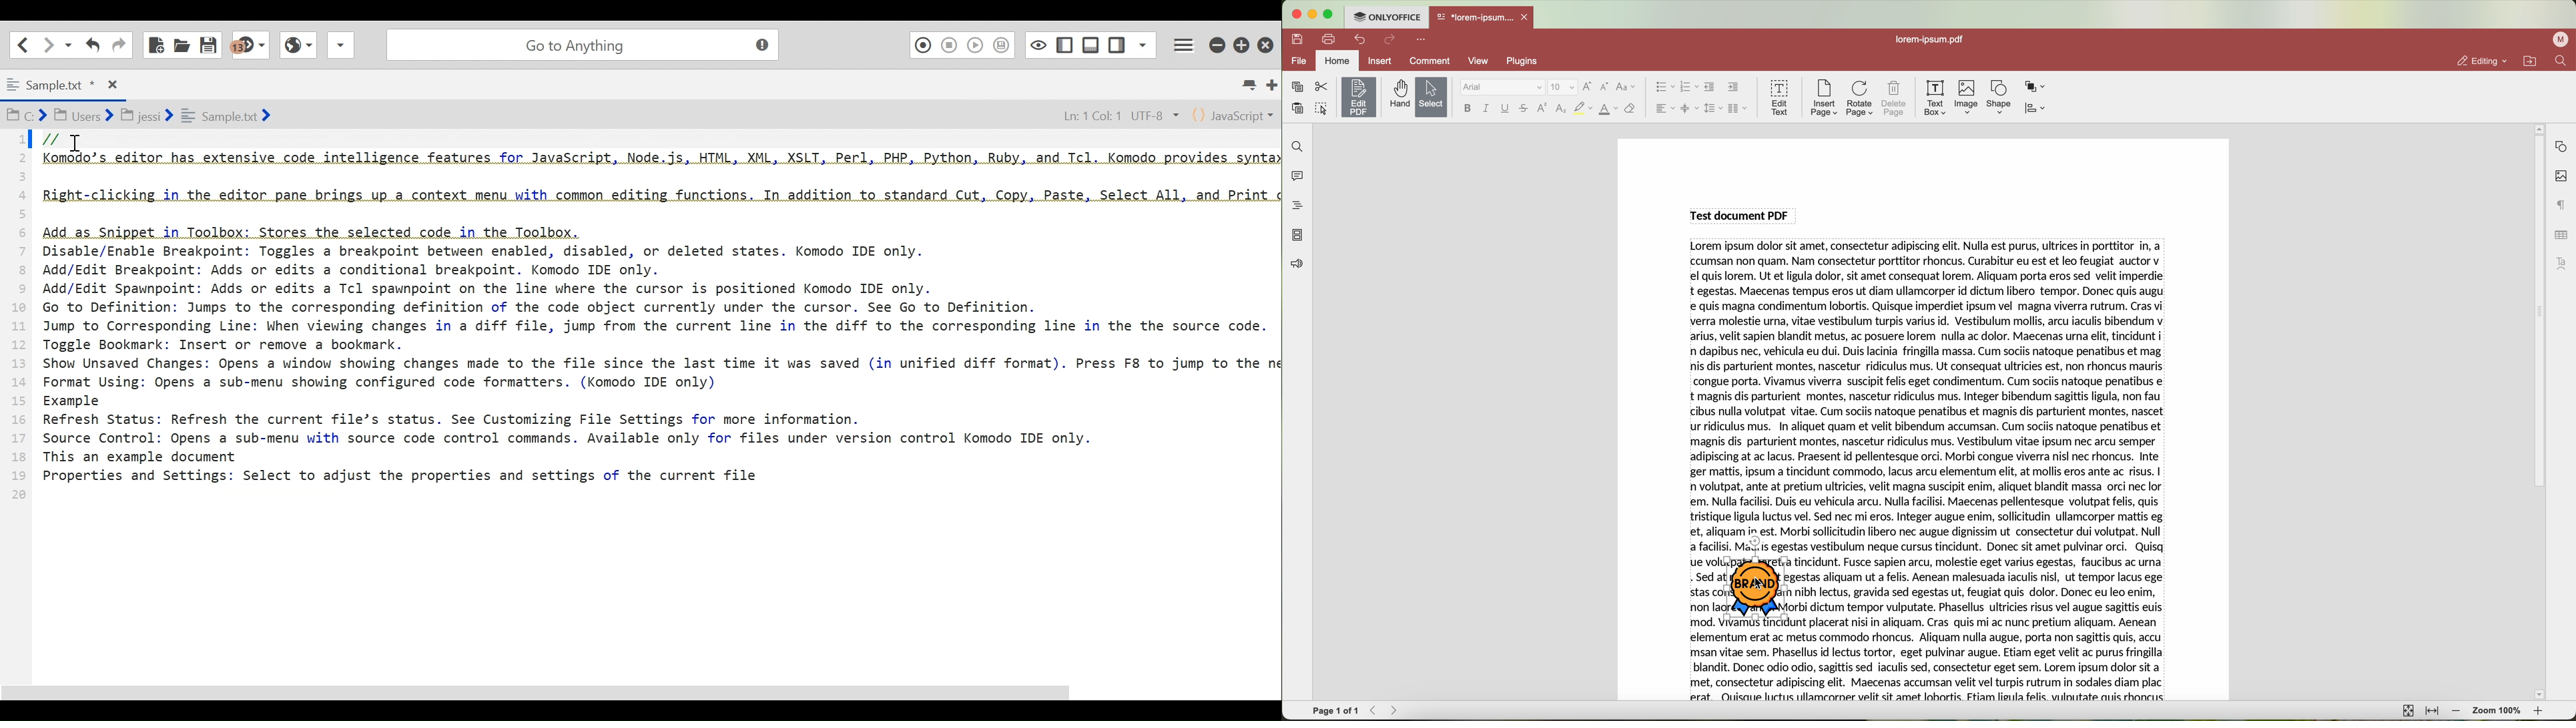 The width and height of the screenshot is (2576, 728). I want to click on horizontal align, so click(1664, 108).